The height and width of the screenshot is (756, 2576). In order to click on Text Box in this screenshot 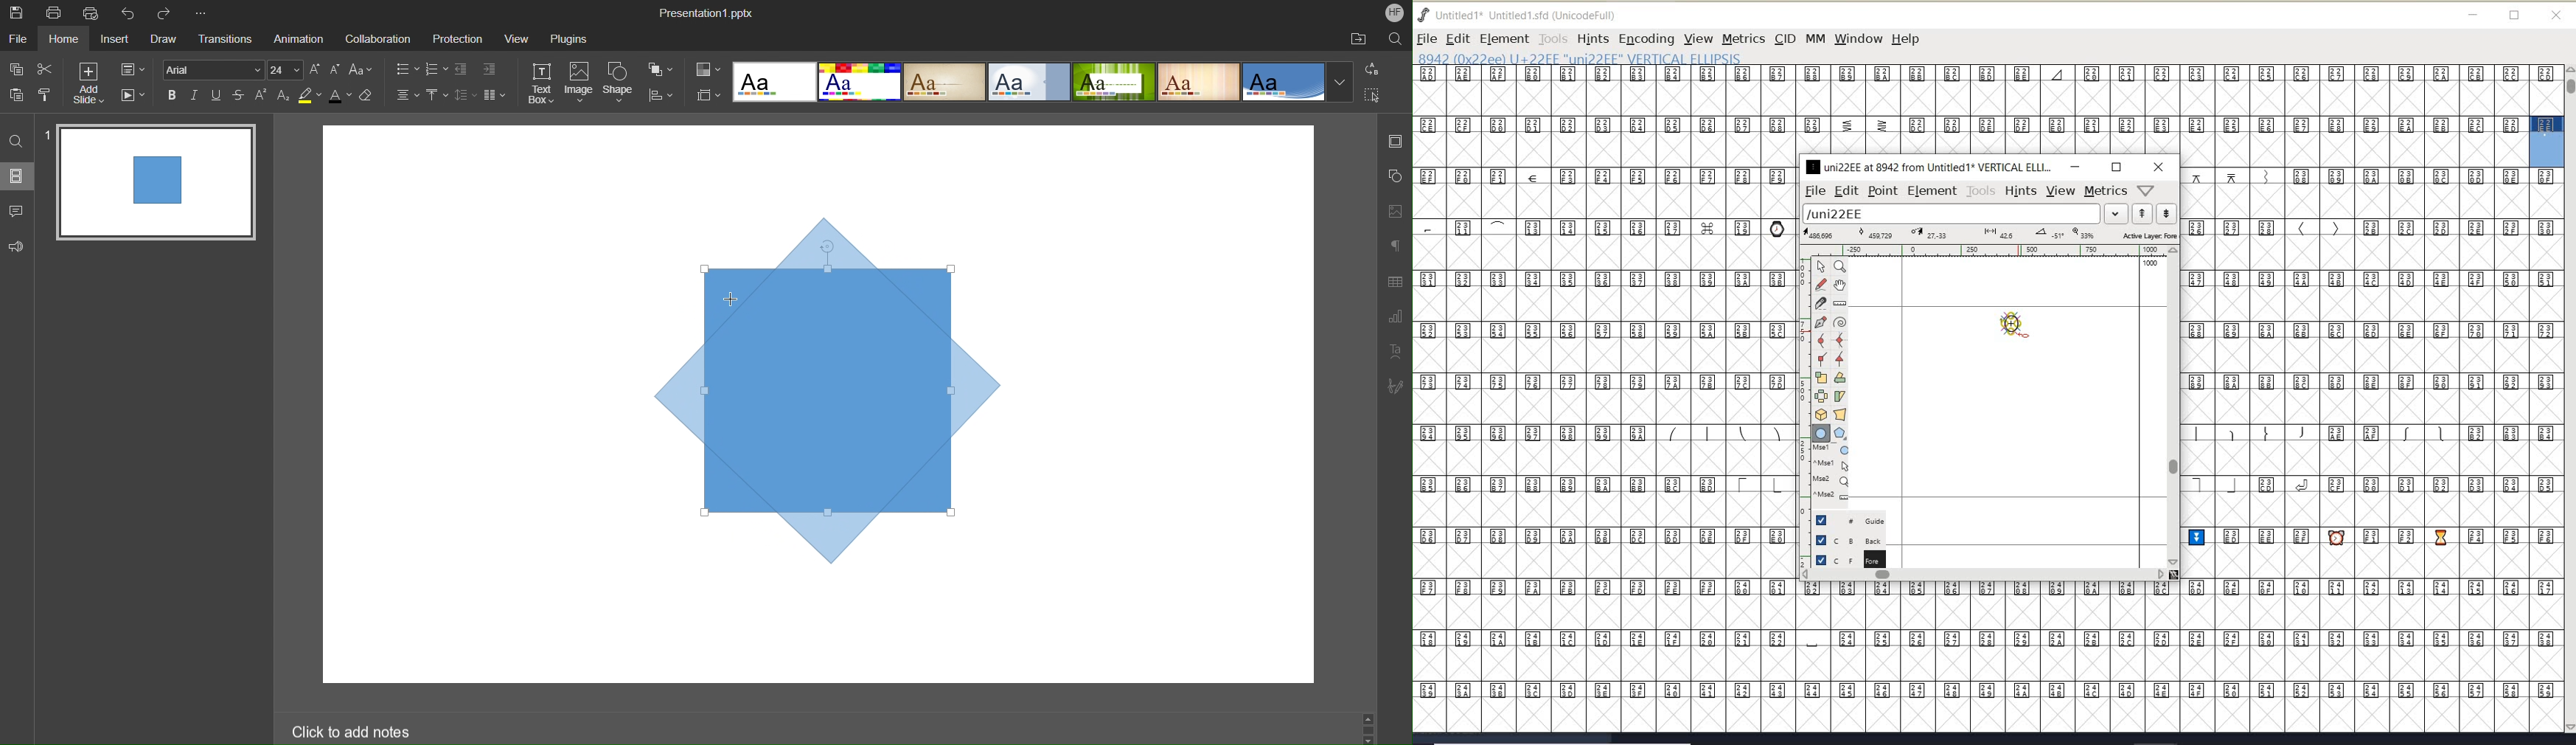, I will do `click(543, 83)`.